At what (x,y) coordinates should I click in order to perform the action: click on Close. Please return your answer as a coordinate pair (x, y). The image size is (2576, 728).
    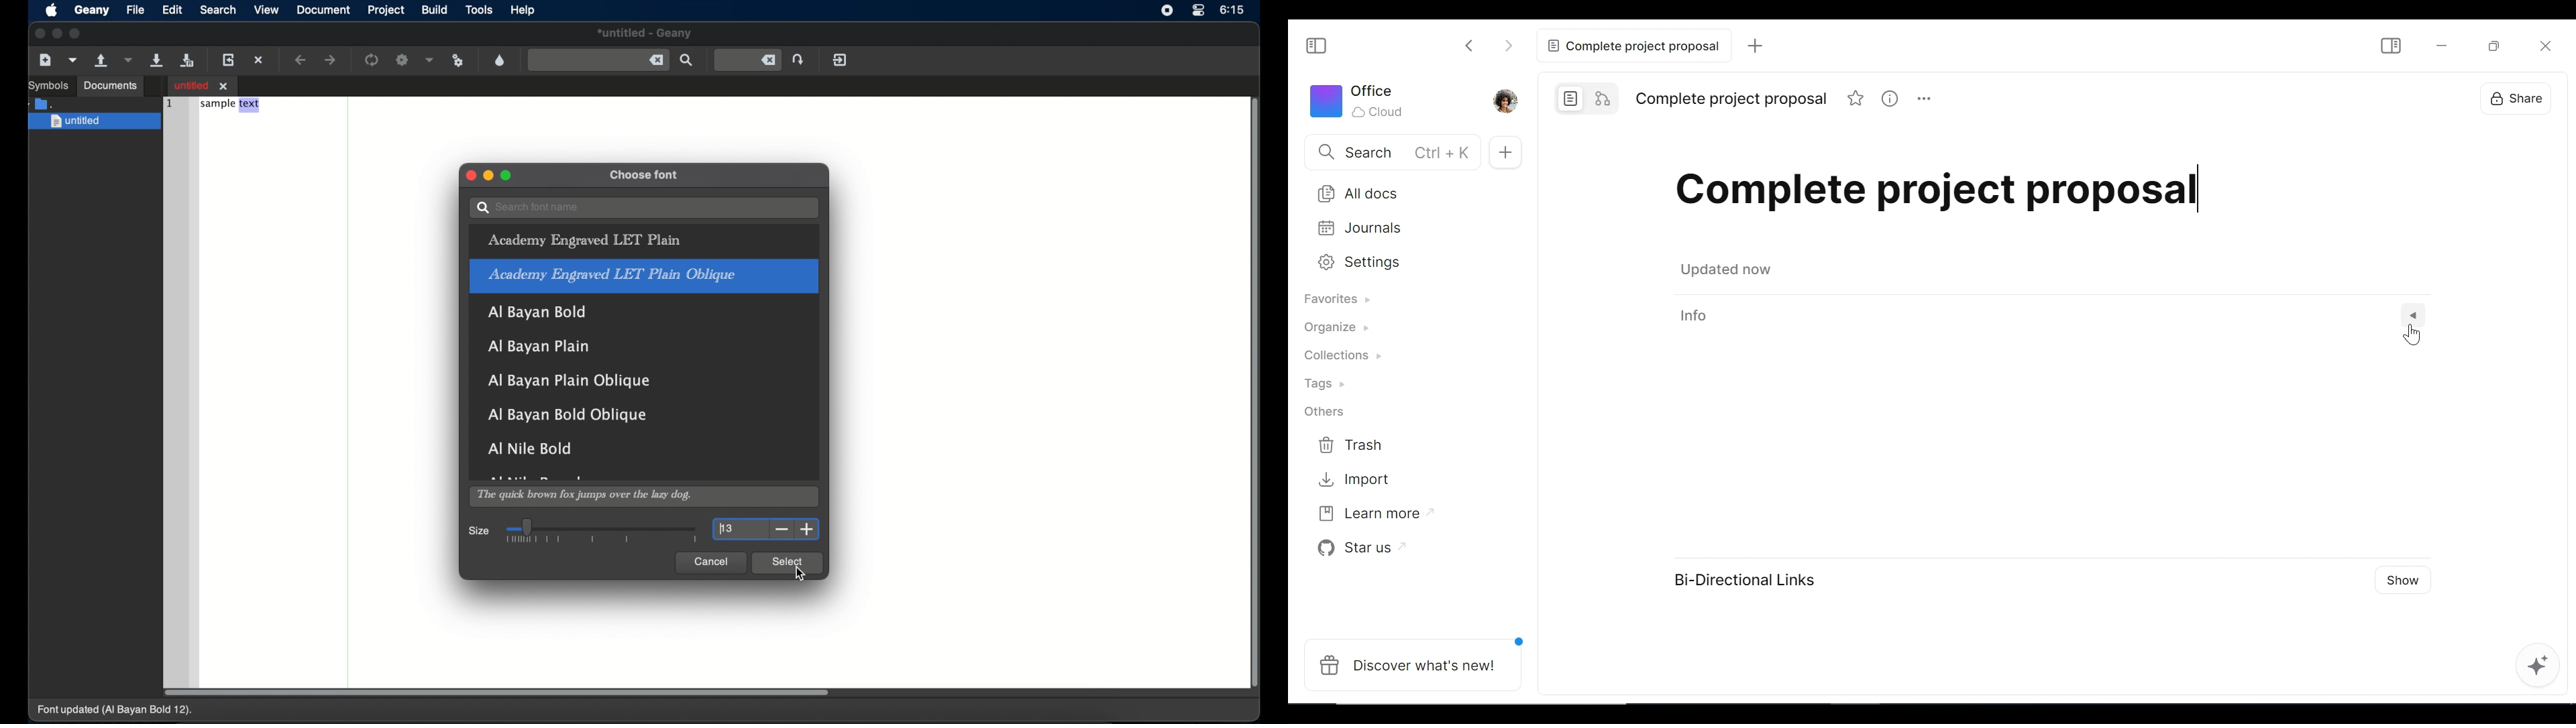
    Looking at the image, I should click on (2545, 43).